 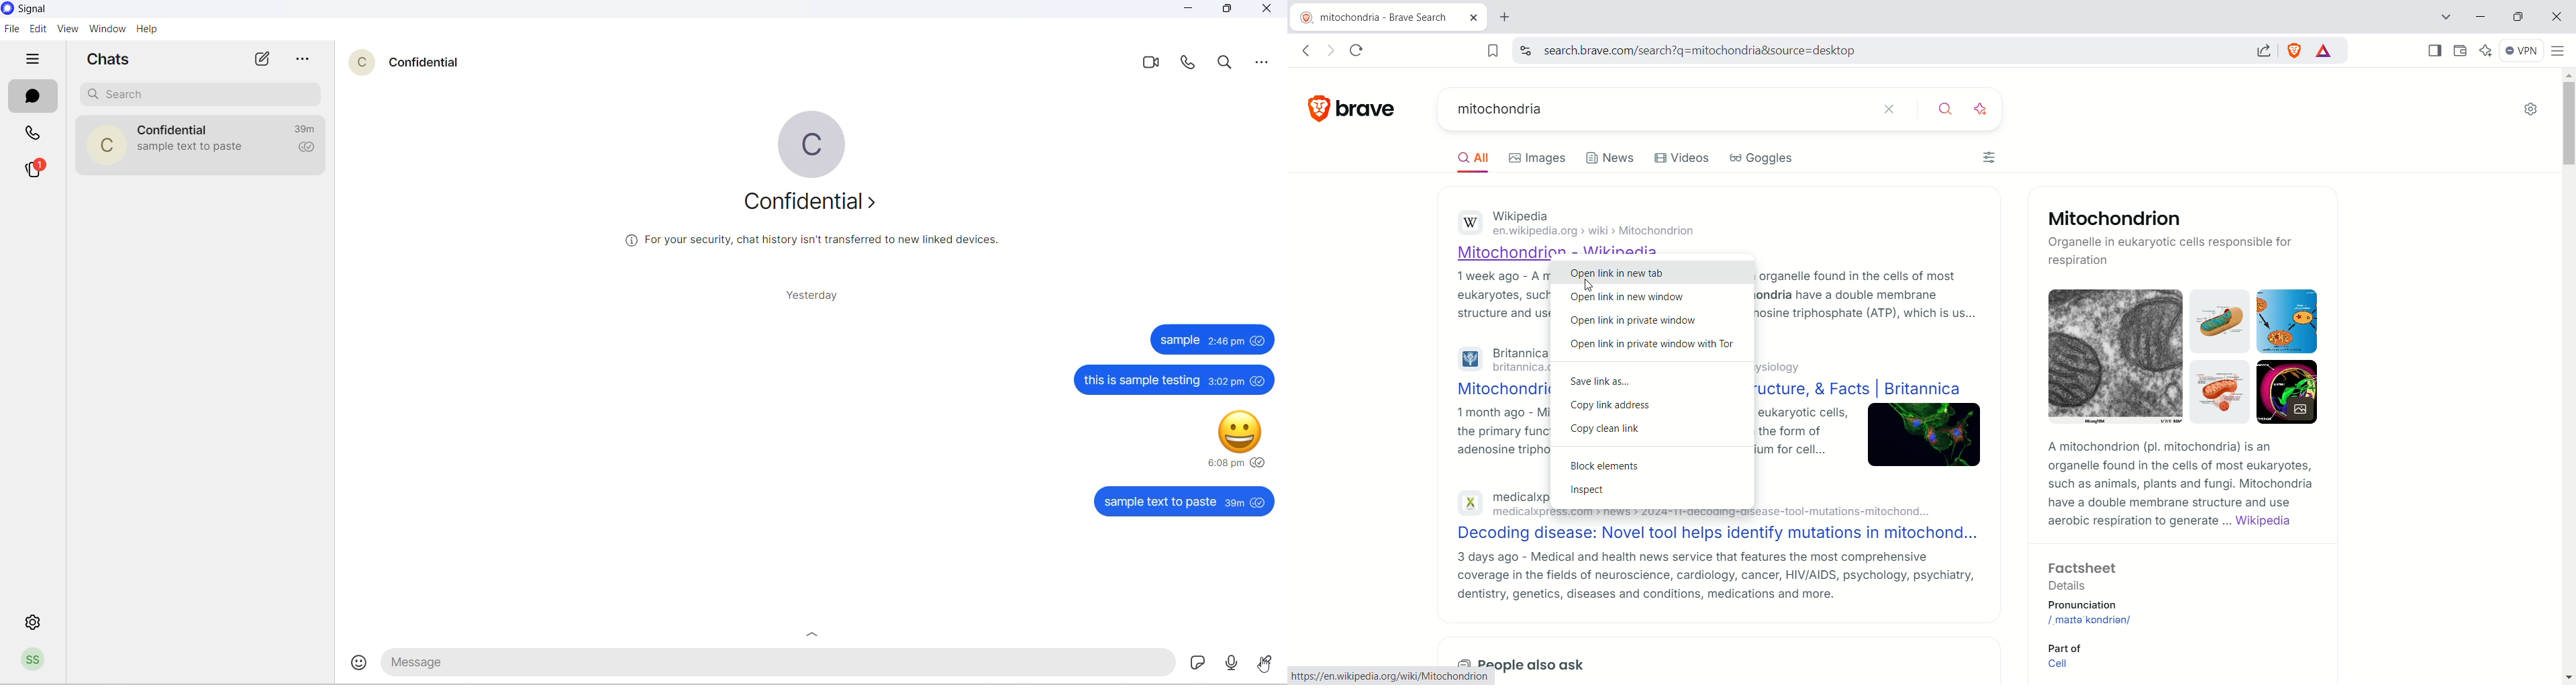 What do you see at coordinates (30, 621) in the screenshot?
I see `settings` at bounding box center [30, 621].